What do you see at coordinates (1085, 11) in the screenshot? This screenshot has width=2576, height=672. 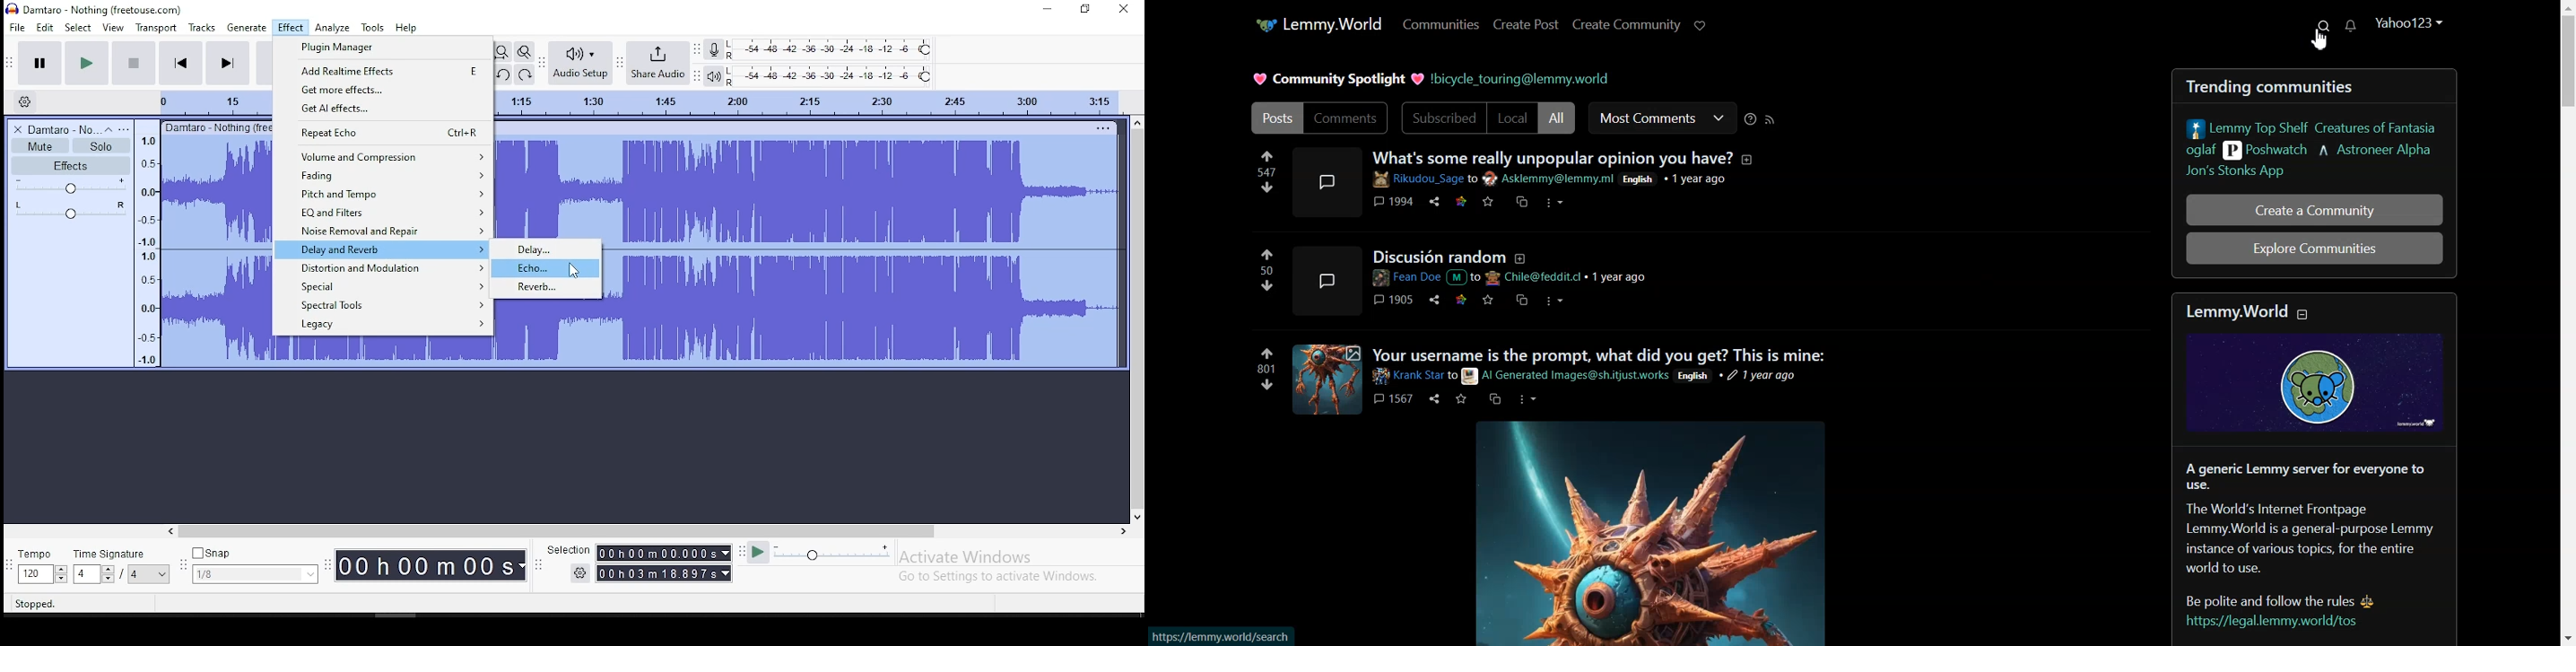 I see `Maximize` at bounding box center [1085, 11].